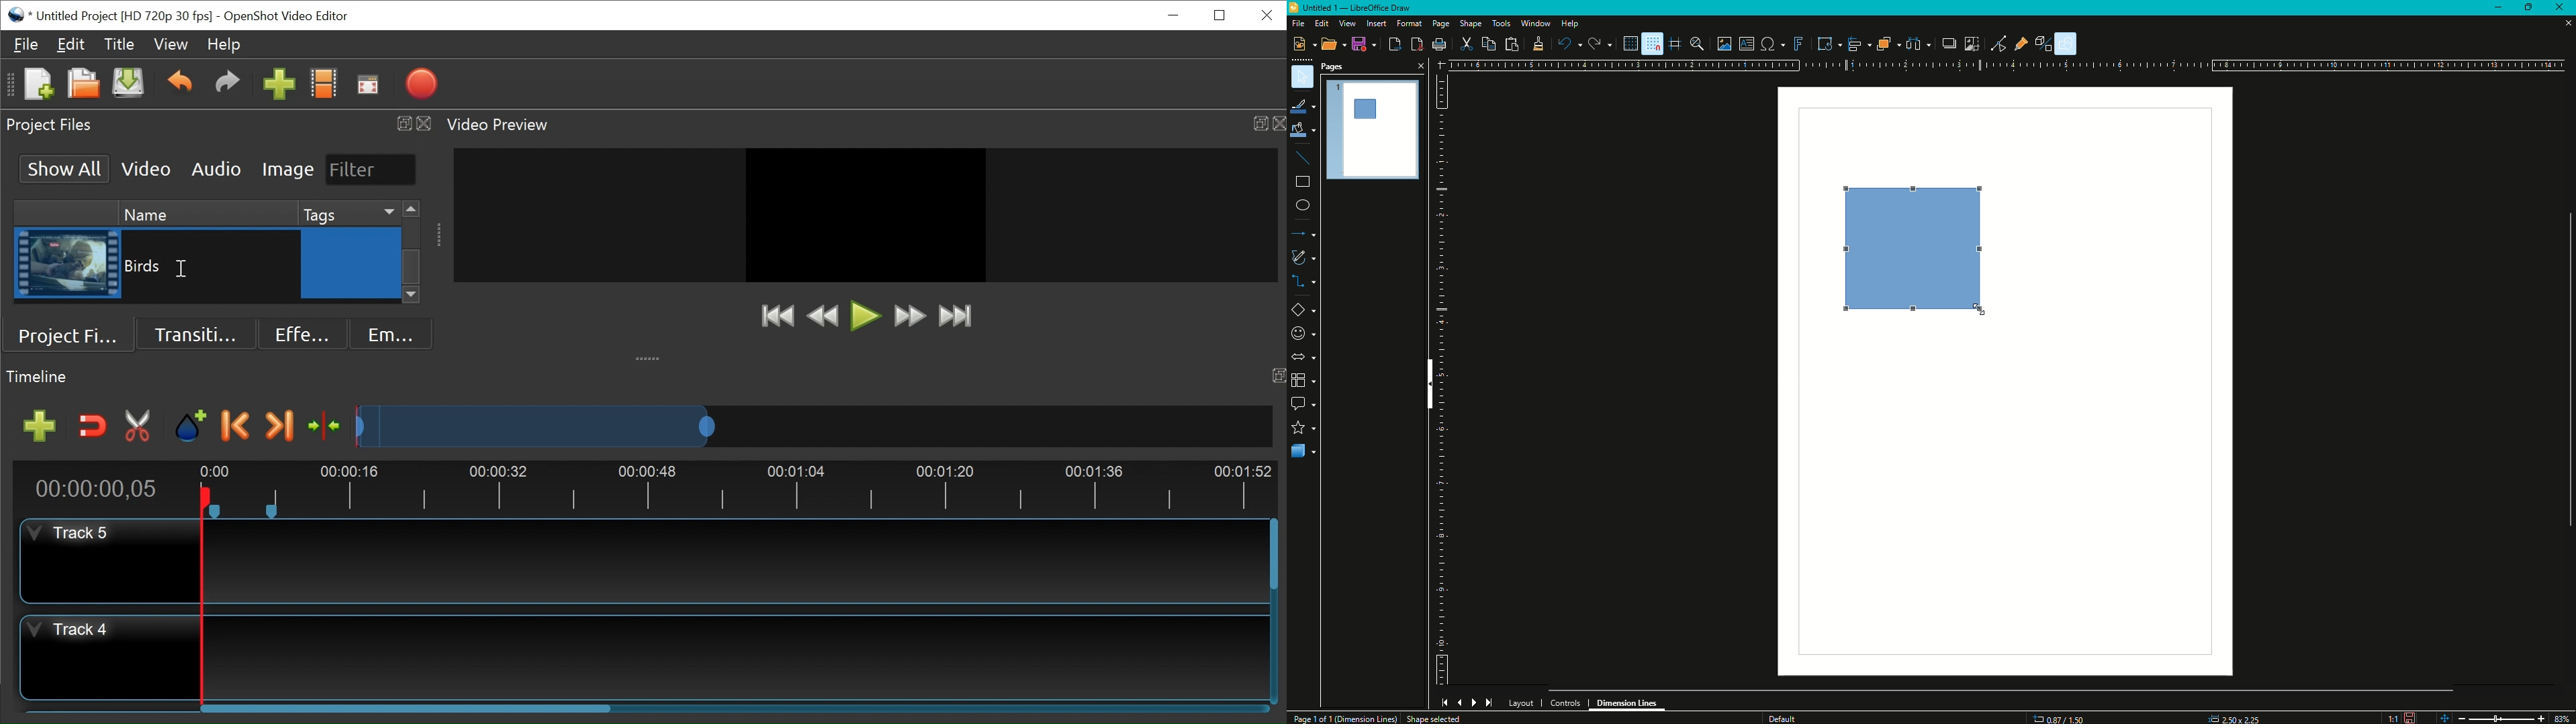 This screenshot has height=728, width=2576. What do you see at coordinates (1538, 44) in the screenshot?
I see `Clone Formatting` at bounding box center [1538, 44].